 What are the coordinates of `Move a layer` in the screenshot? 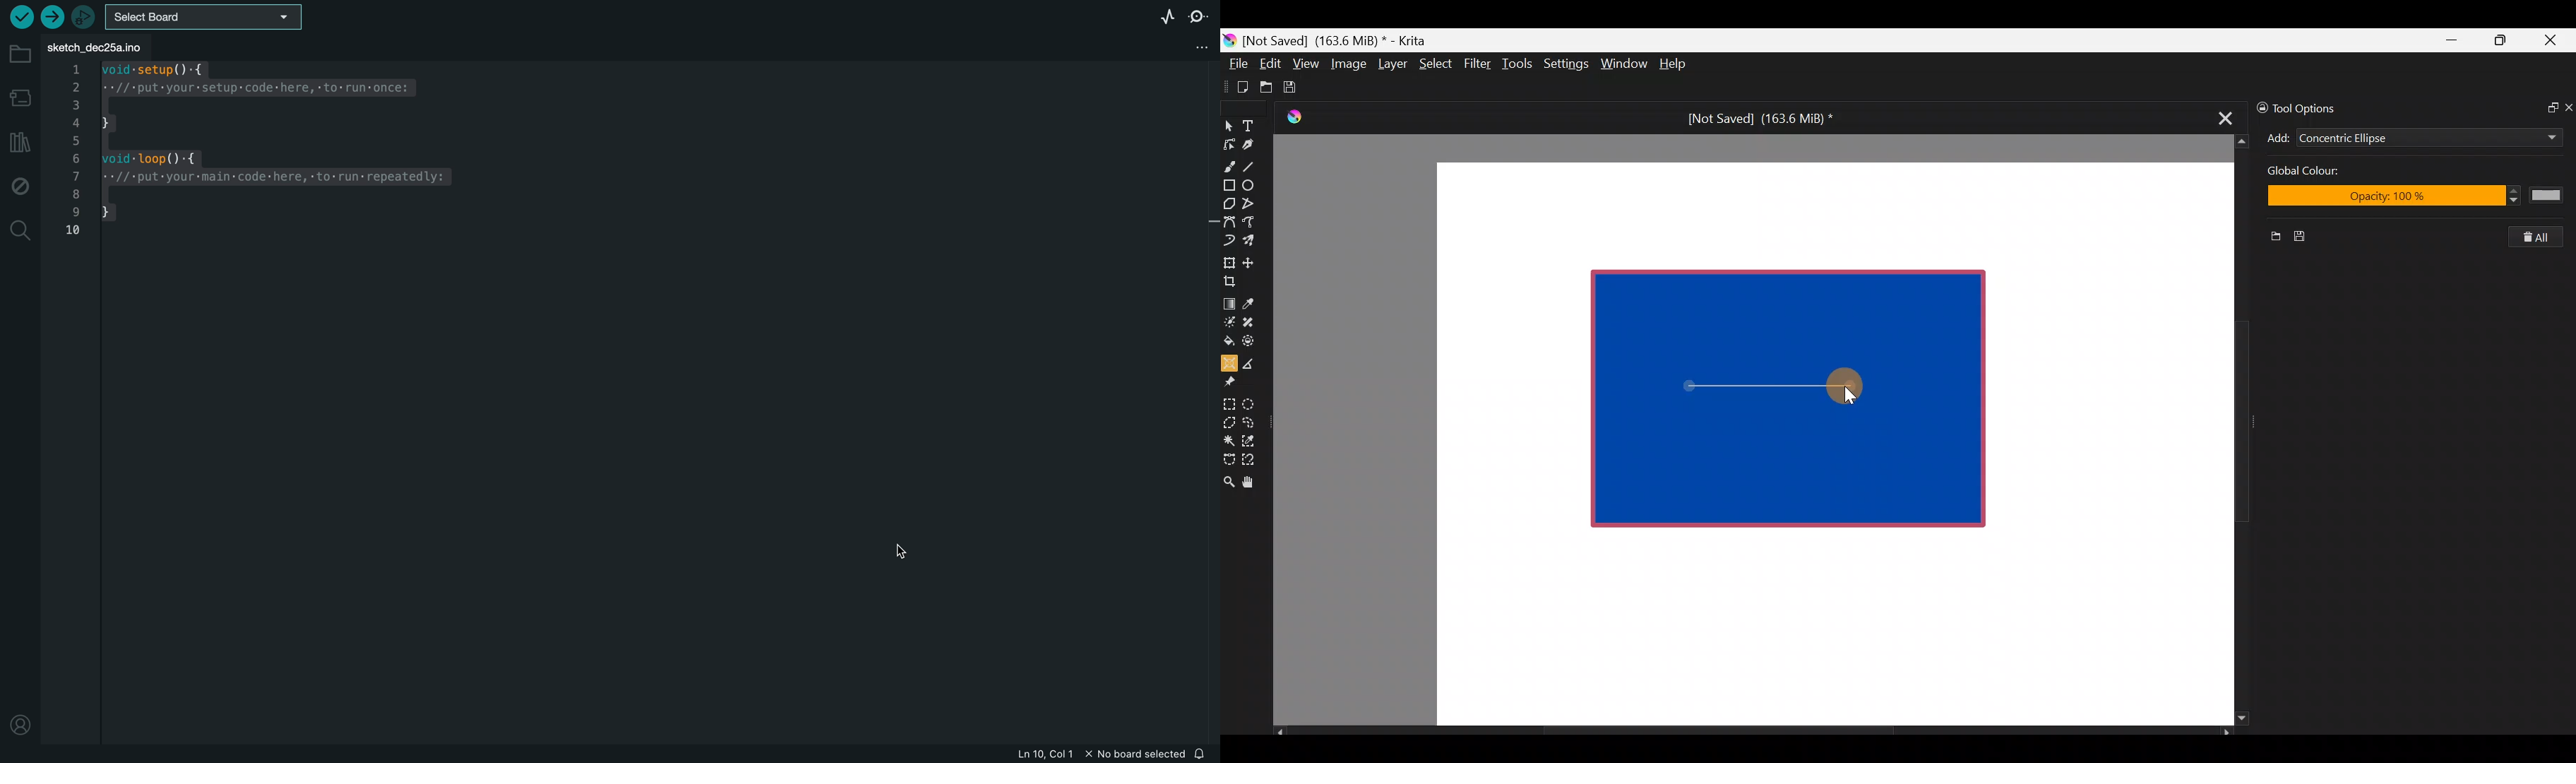 It's located at (1253, 261).